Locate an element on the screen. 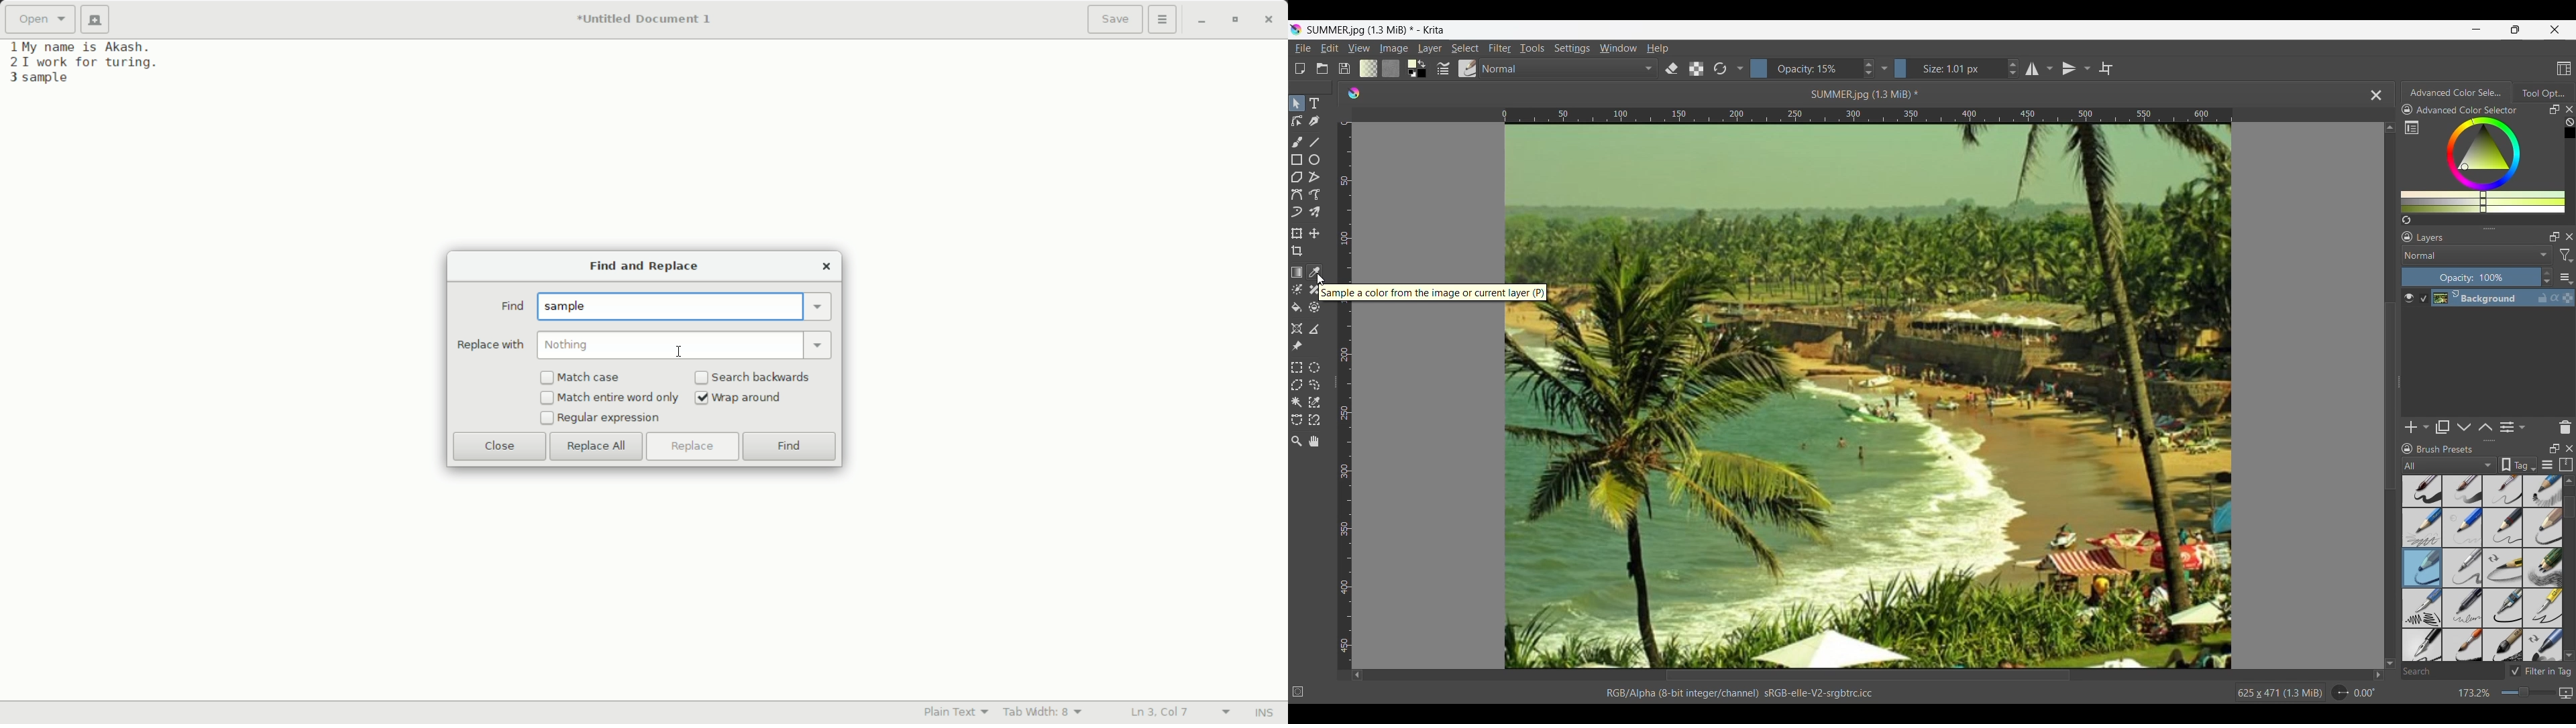  Quick slide to right is located at coordinates (2378, 675).